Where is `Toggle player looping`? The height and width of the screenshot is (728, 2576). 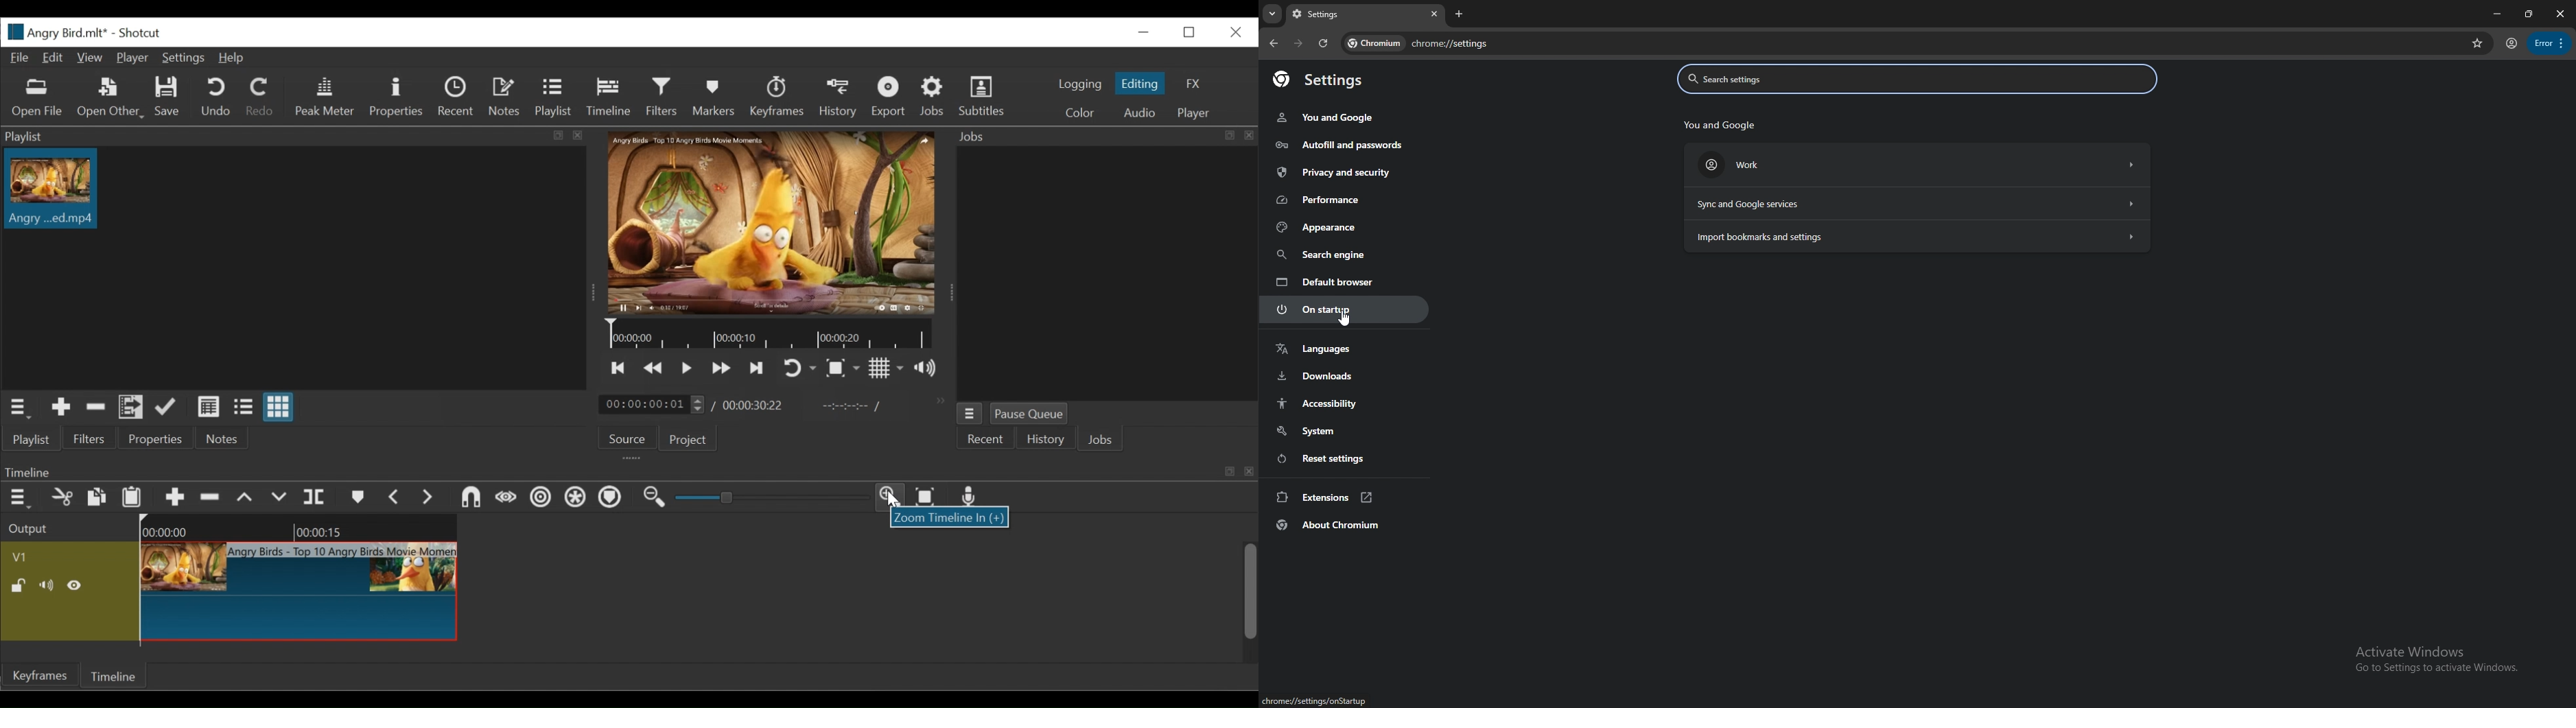 Toggle player looping is located at coordinates (801, 368).